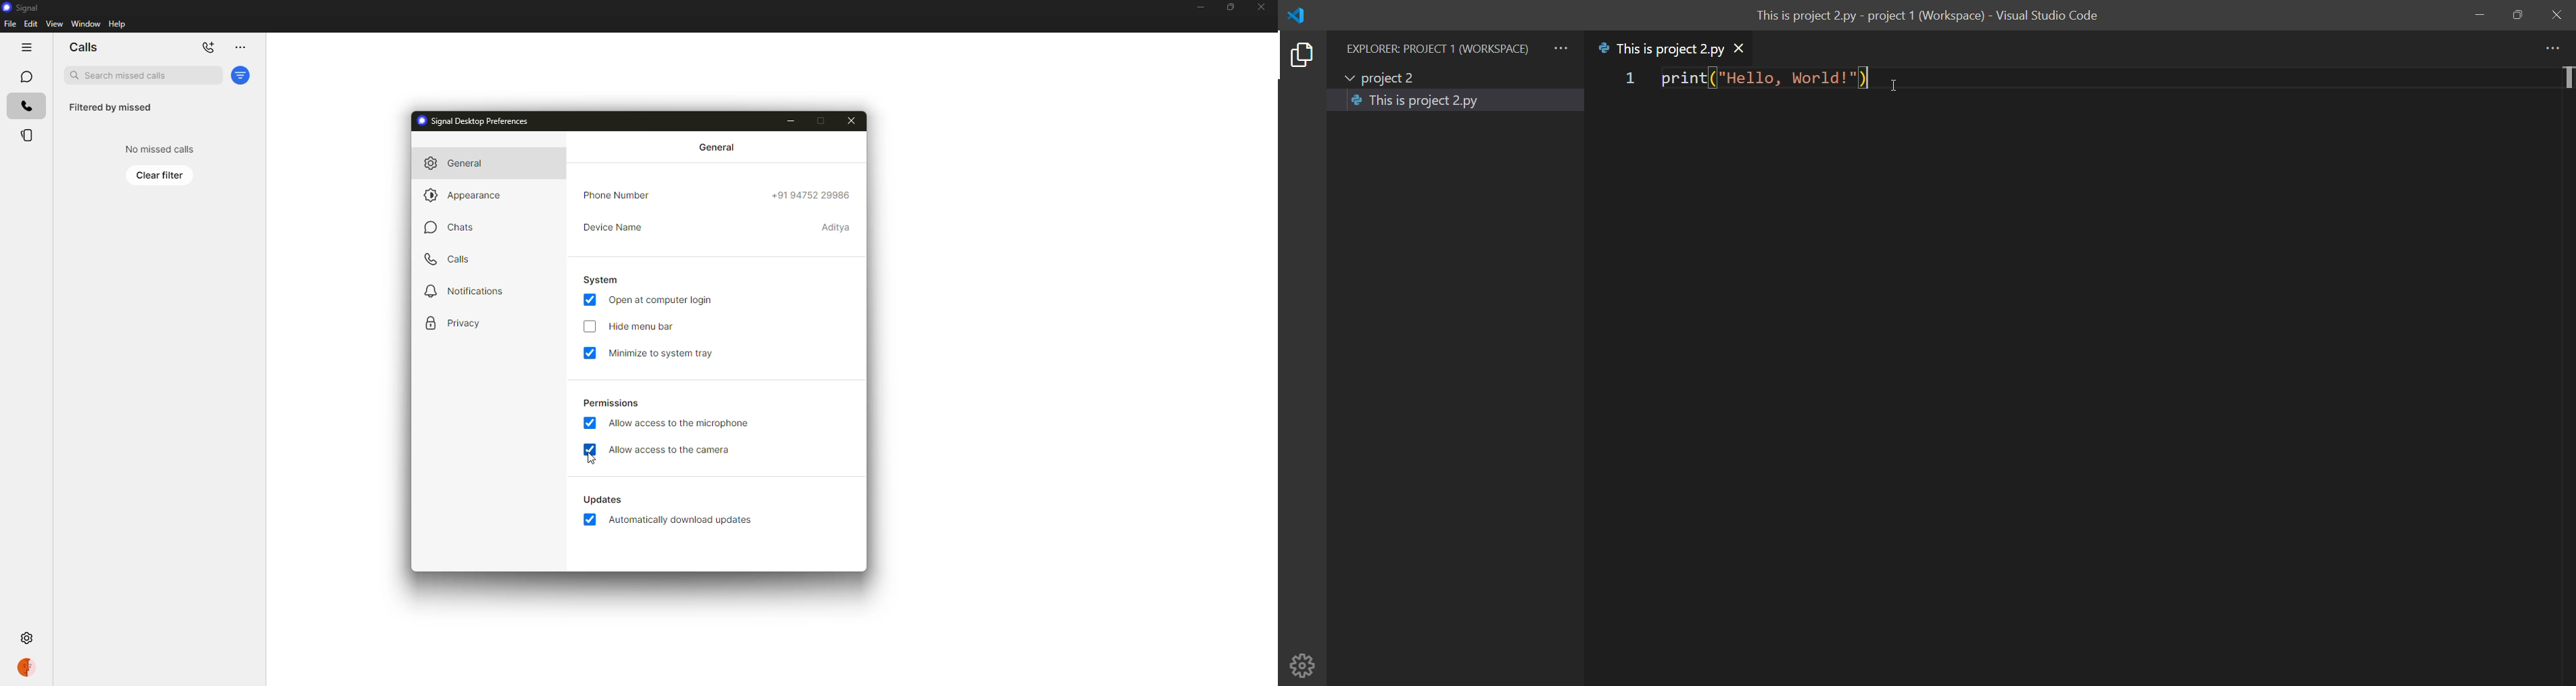  Describe the element at coordinates (645, 326) in the screenshot. I see `hide menu bar` at that location.